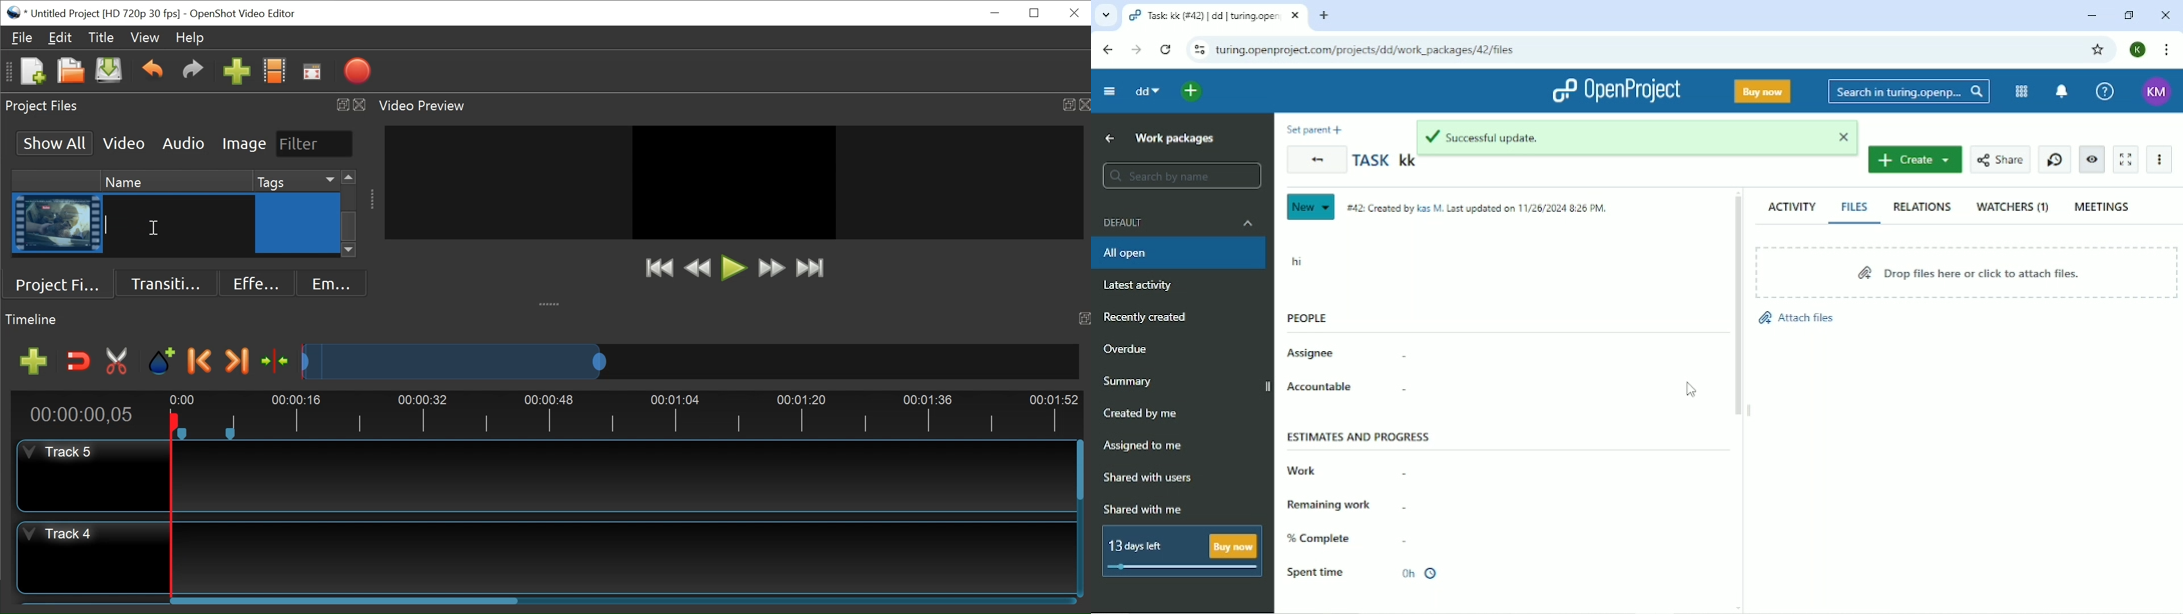  Describe the element at coordinates (997, 13) in the screenshot. I see `minimize` at that location.